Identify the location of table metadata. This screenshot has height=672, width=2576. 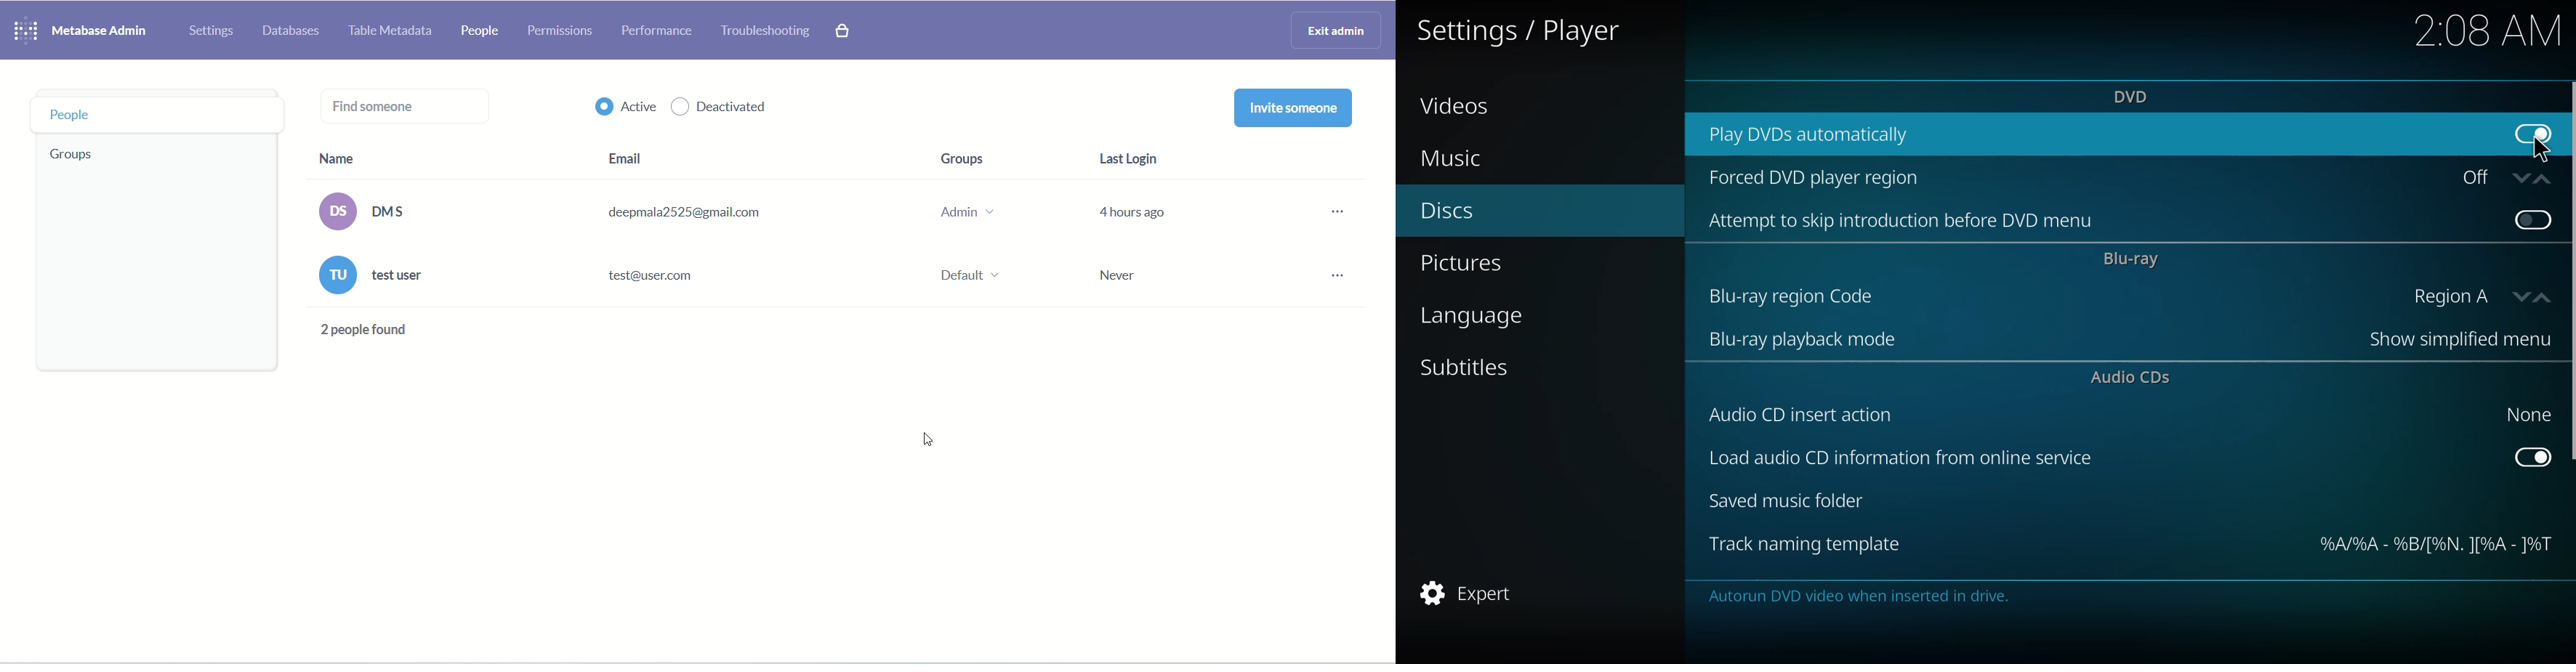
(393, 31).